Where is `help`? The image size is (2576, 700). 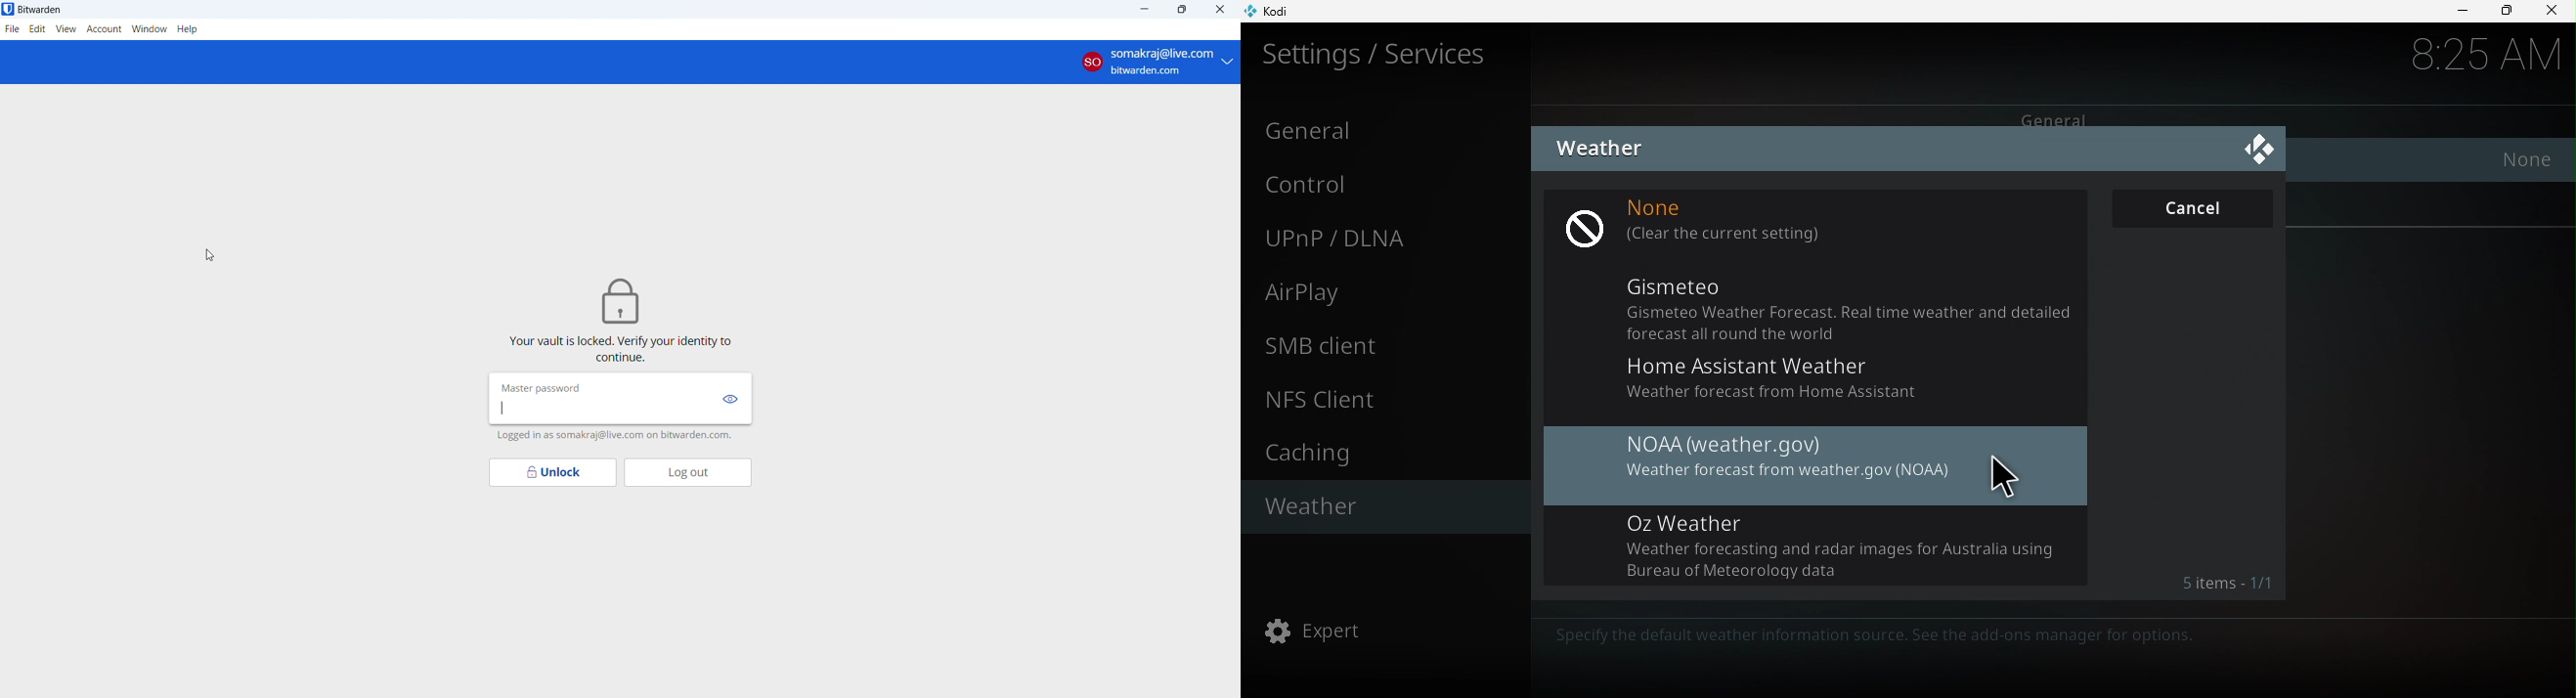 help is located at coordinates (187, 29).